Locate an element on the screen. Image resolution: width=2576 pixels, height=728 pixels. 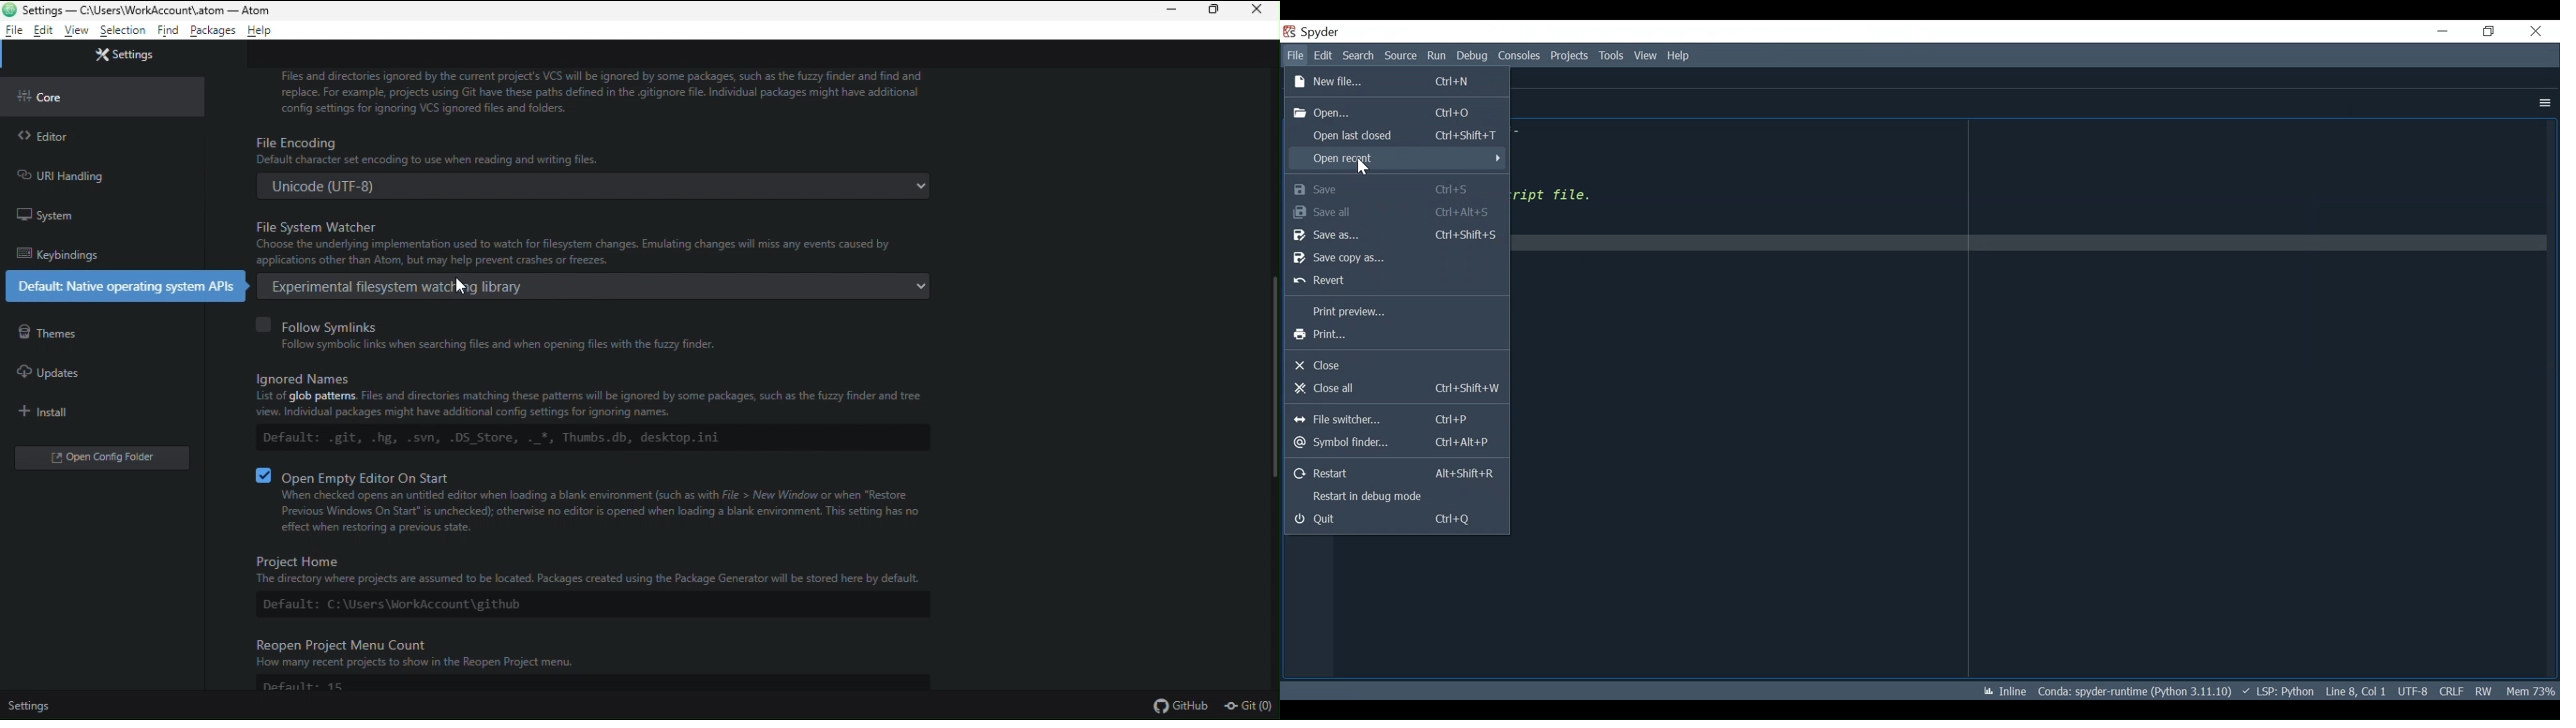
Cursor is located at coordinates (1362, 167).